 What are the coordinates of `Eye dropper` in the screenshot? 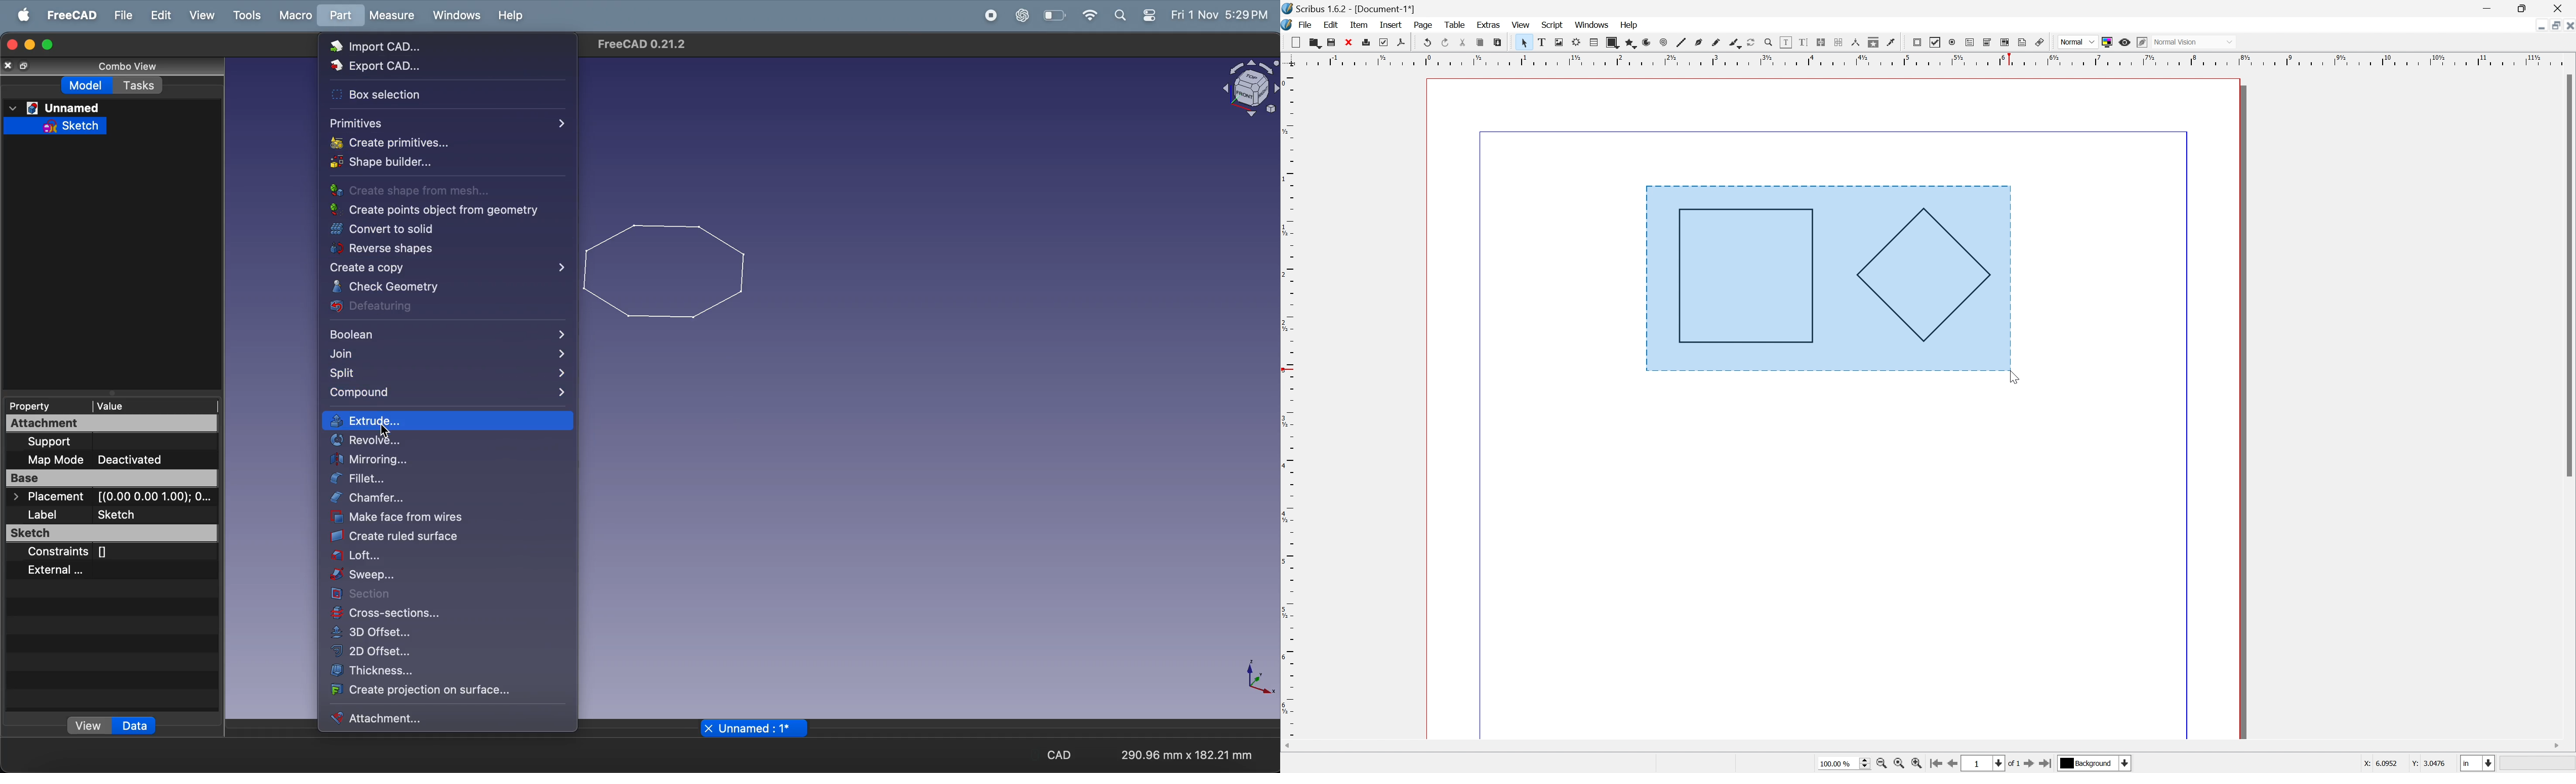 It's located at (1891, 42).